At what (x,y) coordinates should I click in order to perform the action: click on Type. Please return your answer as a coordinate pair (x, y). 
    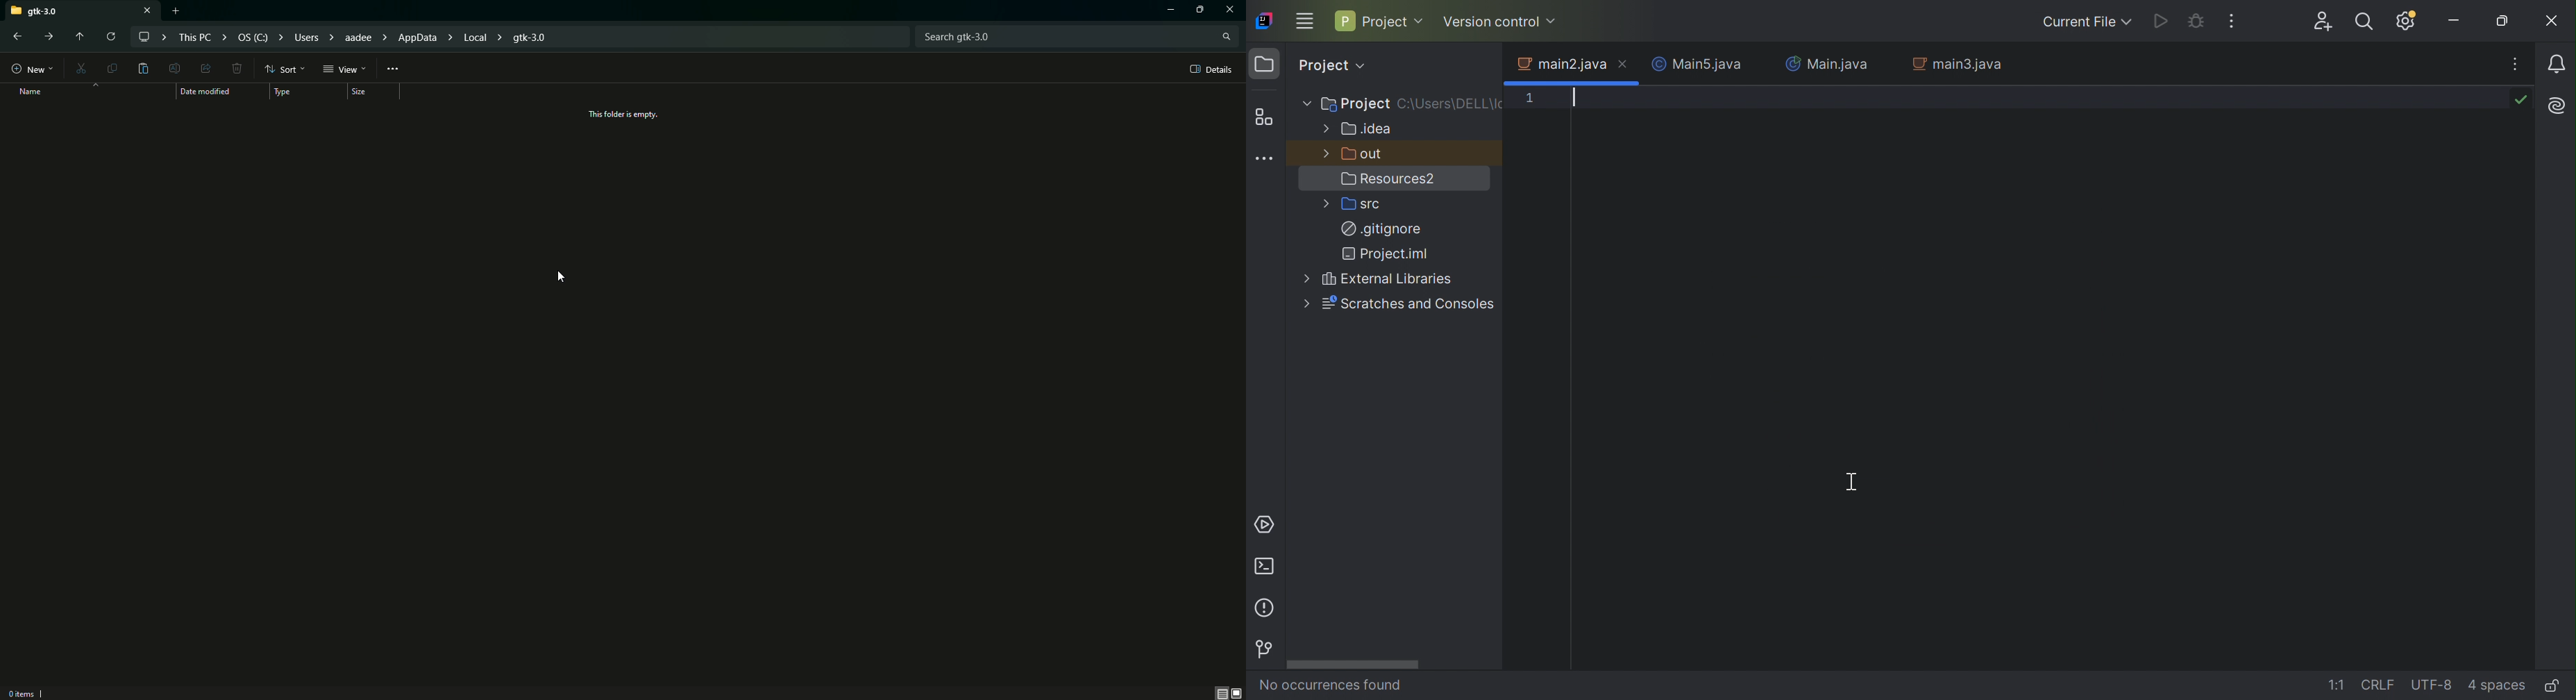
    Looking at the image, I should click on (284, 93).